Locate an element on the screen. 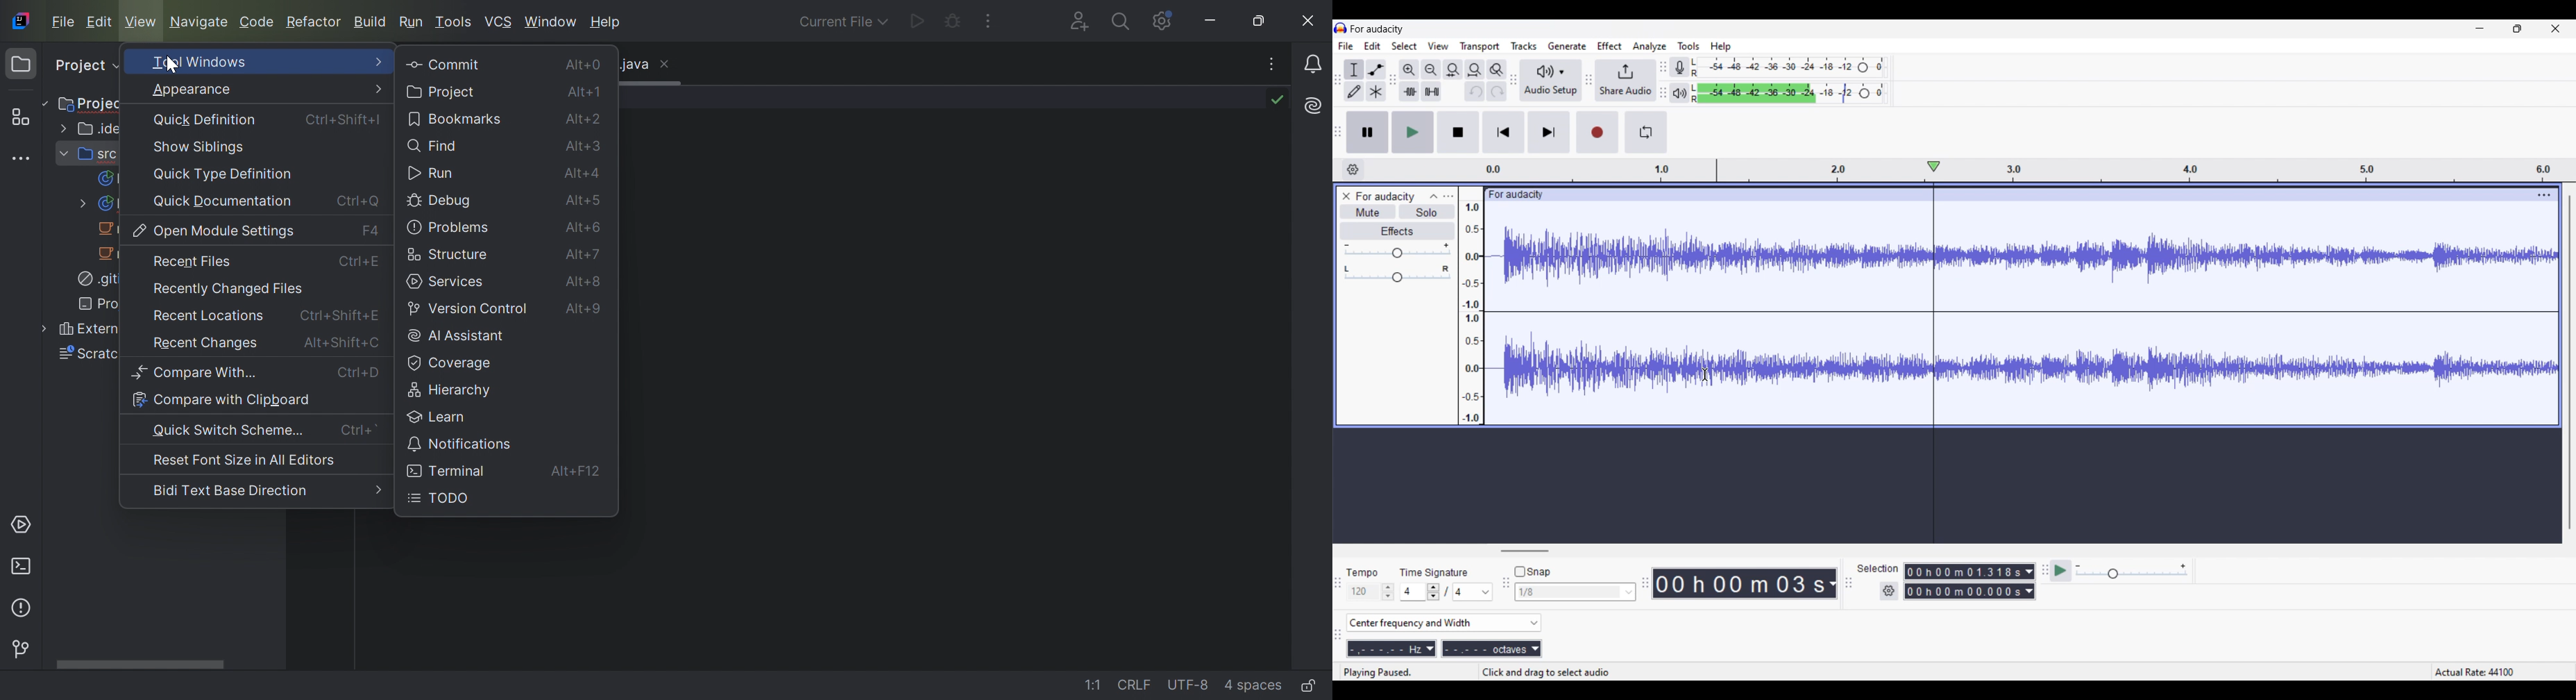 The width and height of the screenshot is (2576, 700). Close track is located at coordinates (1346, 196).